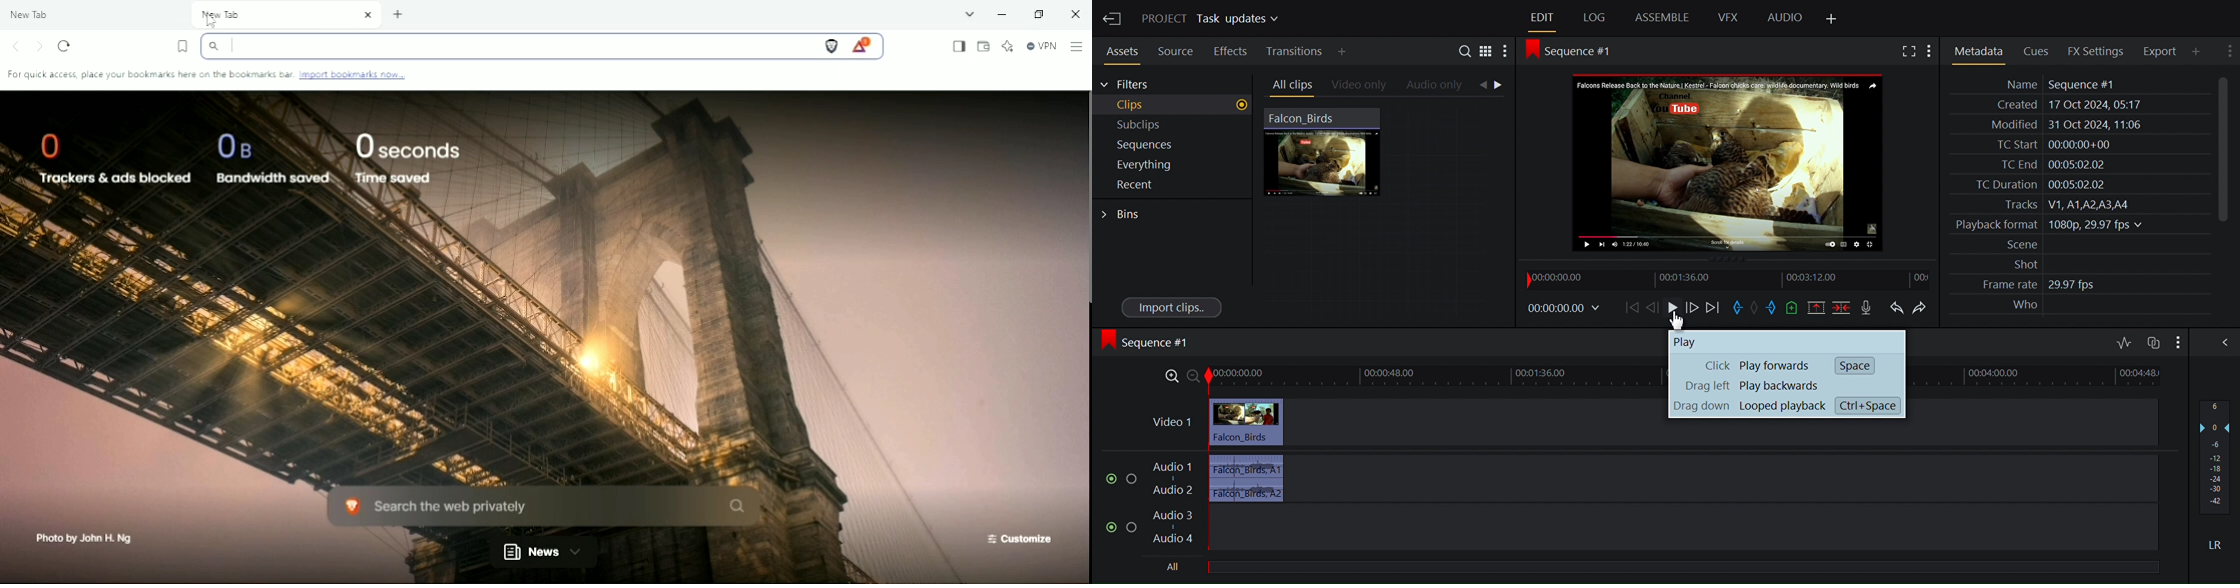  I want to click on Show settings menu, so click(1506, 50).